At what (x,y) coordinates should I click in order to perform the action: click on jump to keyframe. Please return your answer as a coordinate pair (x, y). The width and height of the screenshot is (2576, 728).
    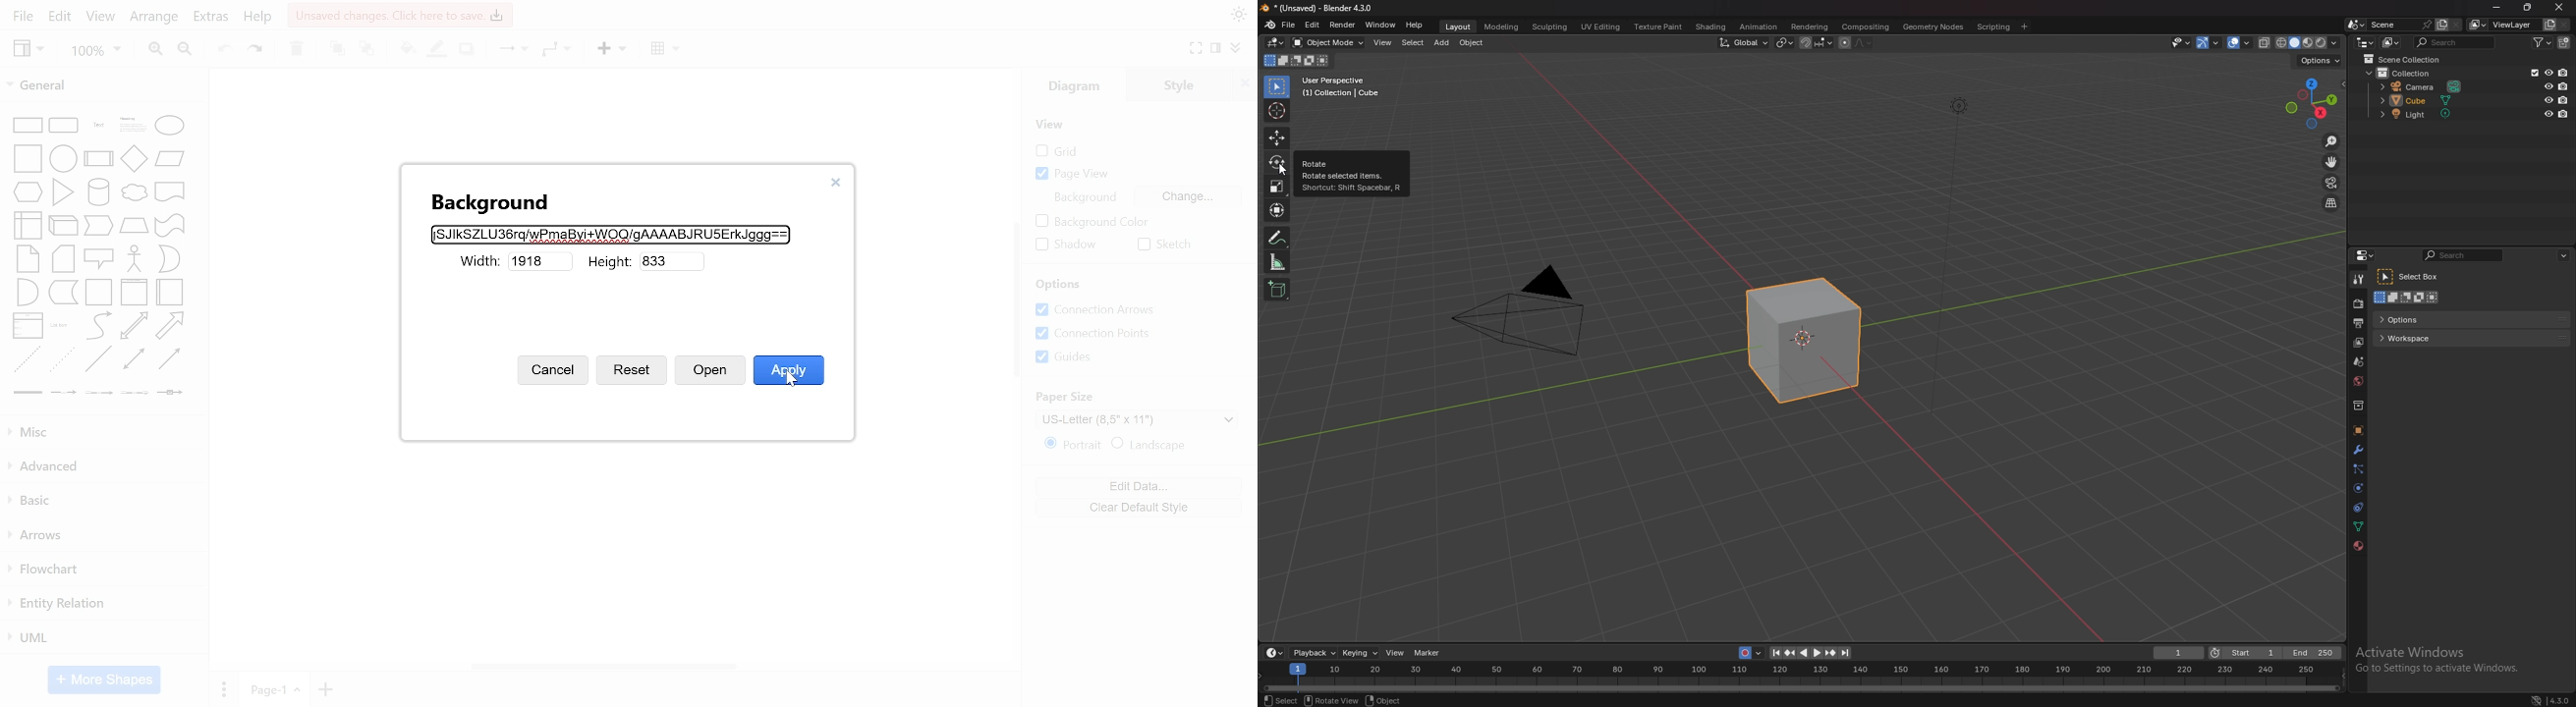
    Looking at the image, I should click on (1791, 653).